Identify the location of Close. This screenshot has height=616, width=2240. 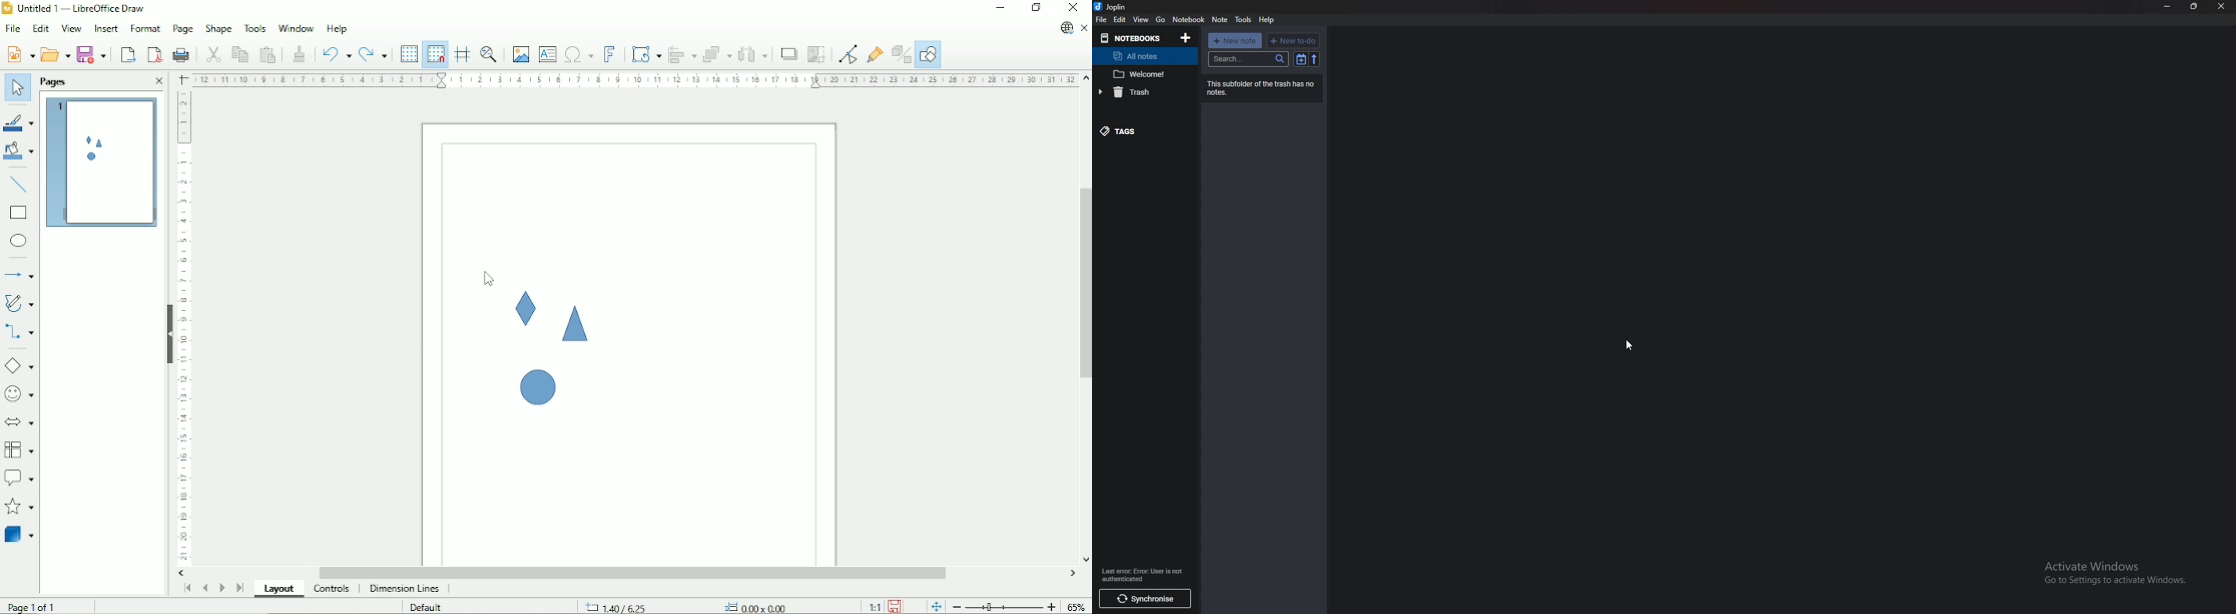
(158, 82).